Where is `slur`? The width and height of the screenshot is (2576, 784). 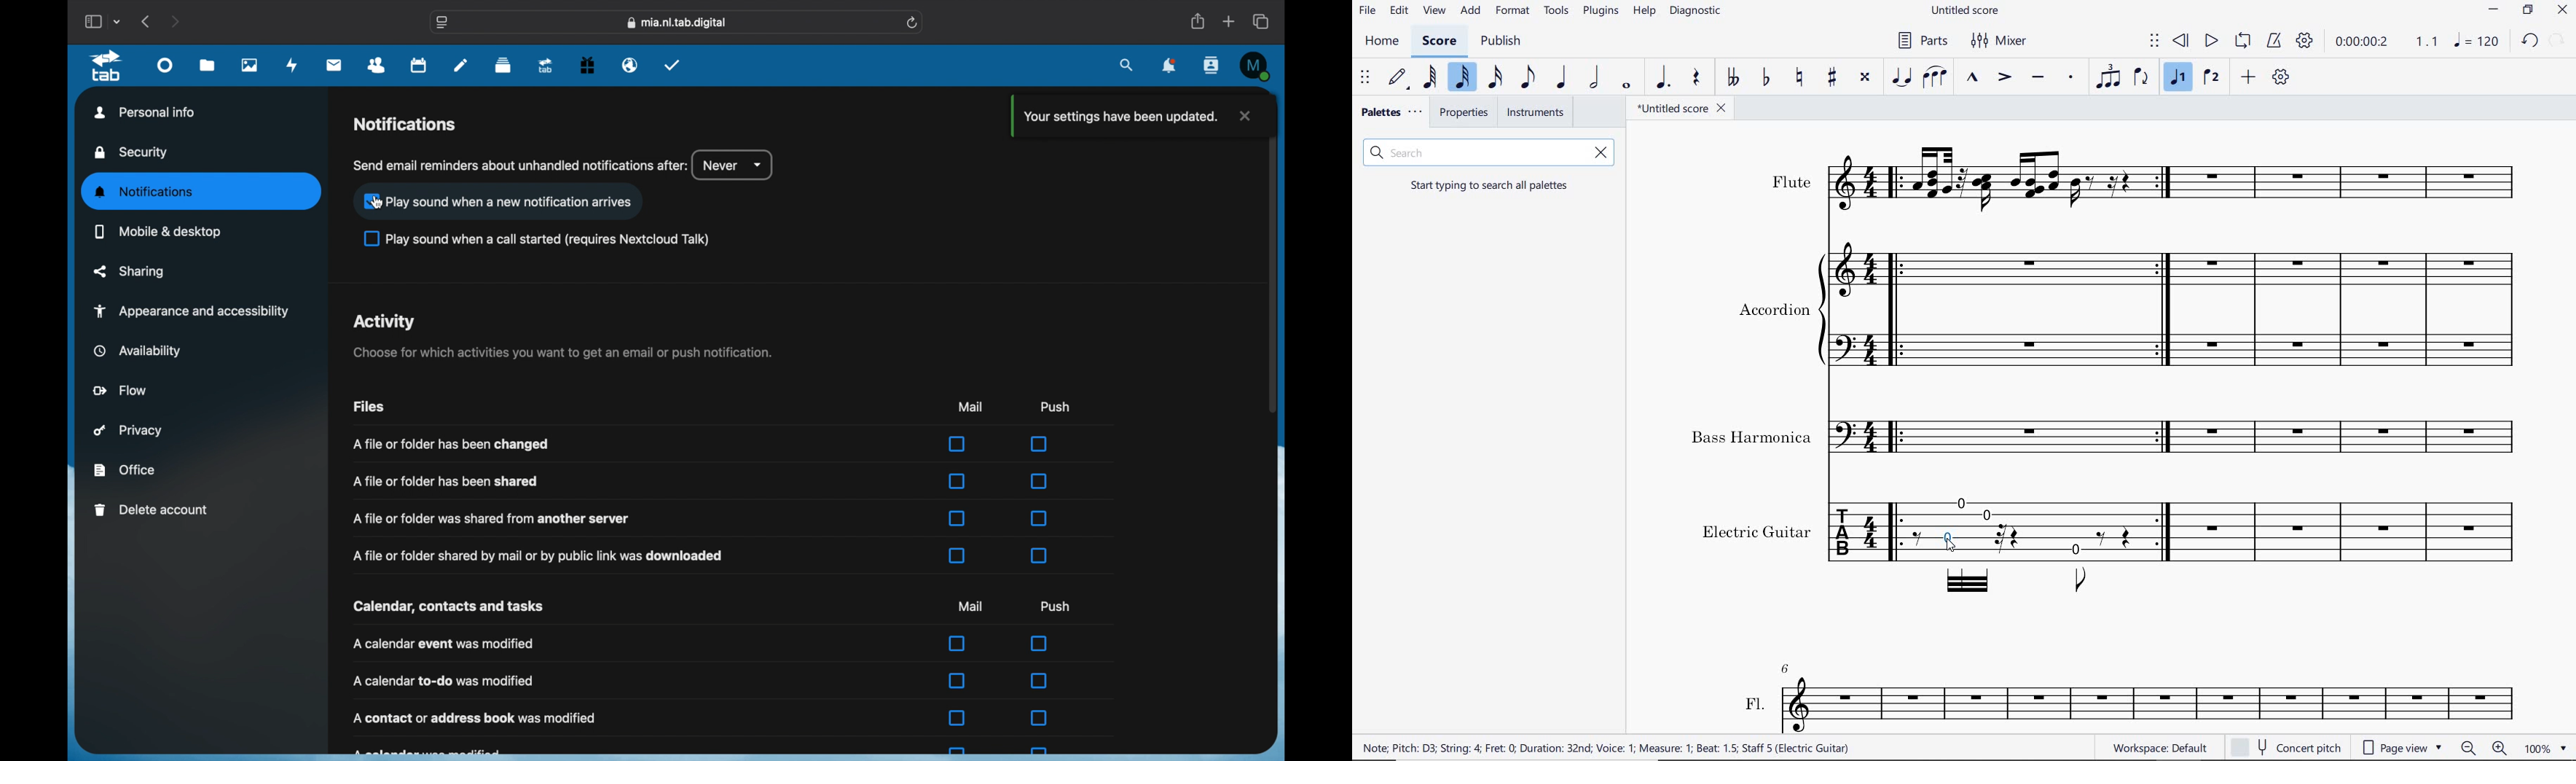 slur is located at coordinates (1936, 78).